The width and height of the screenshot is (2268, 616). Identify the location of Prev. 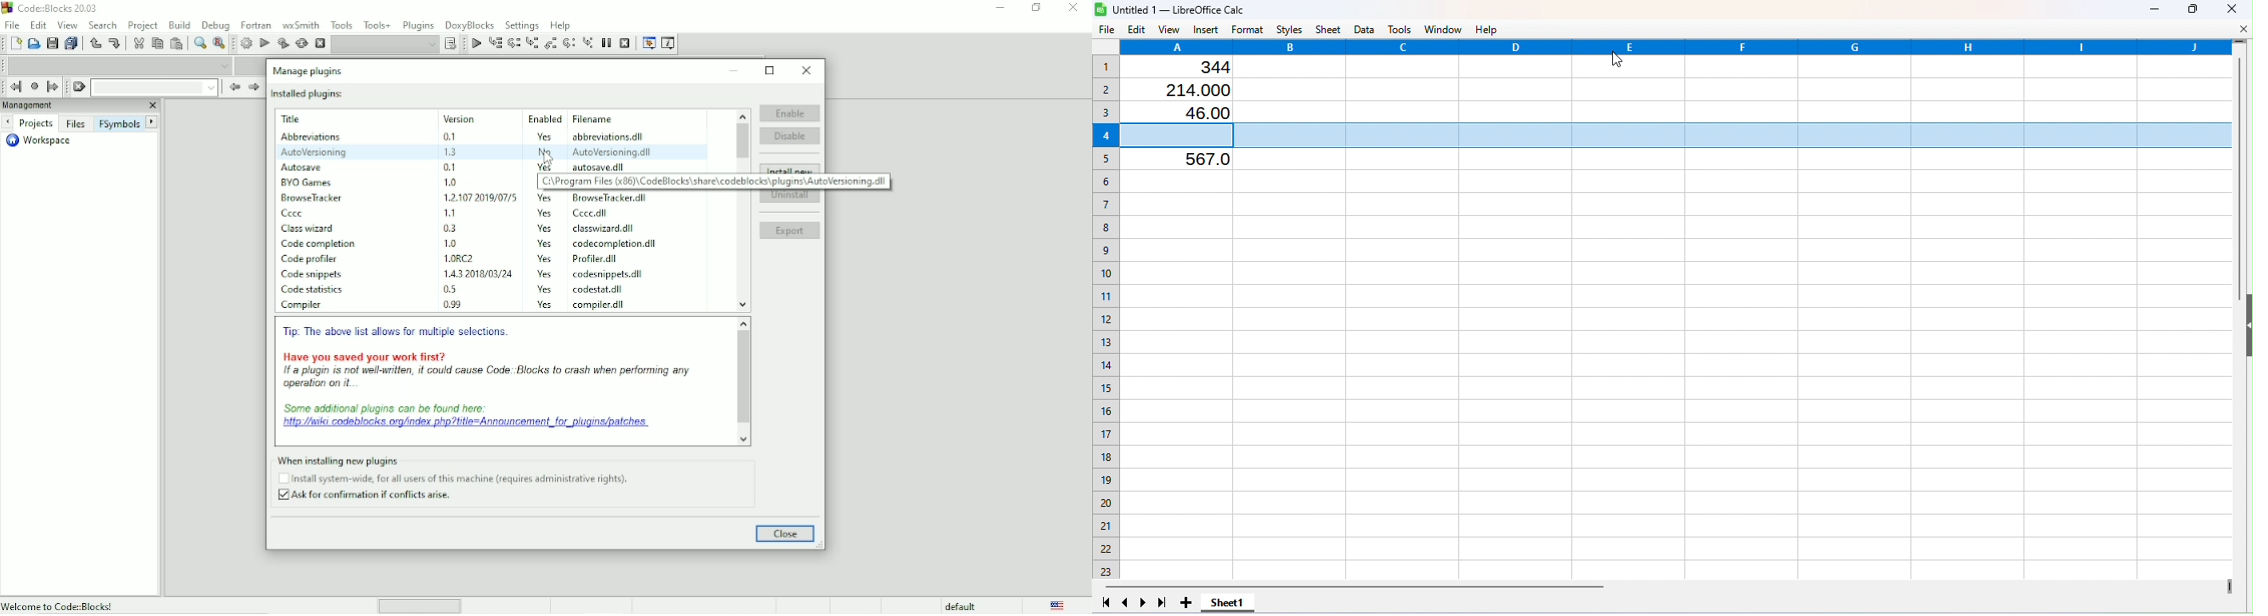
(234, 87).